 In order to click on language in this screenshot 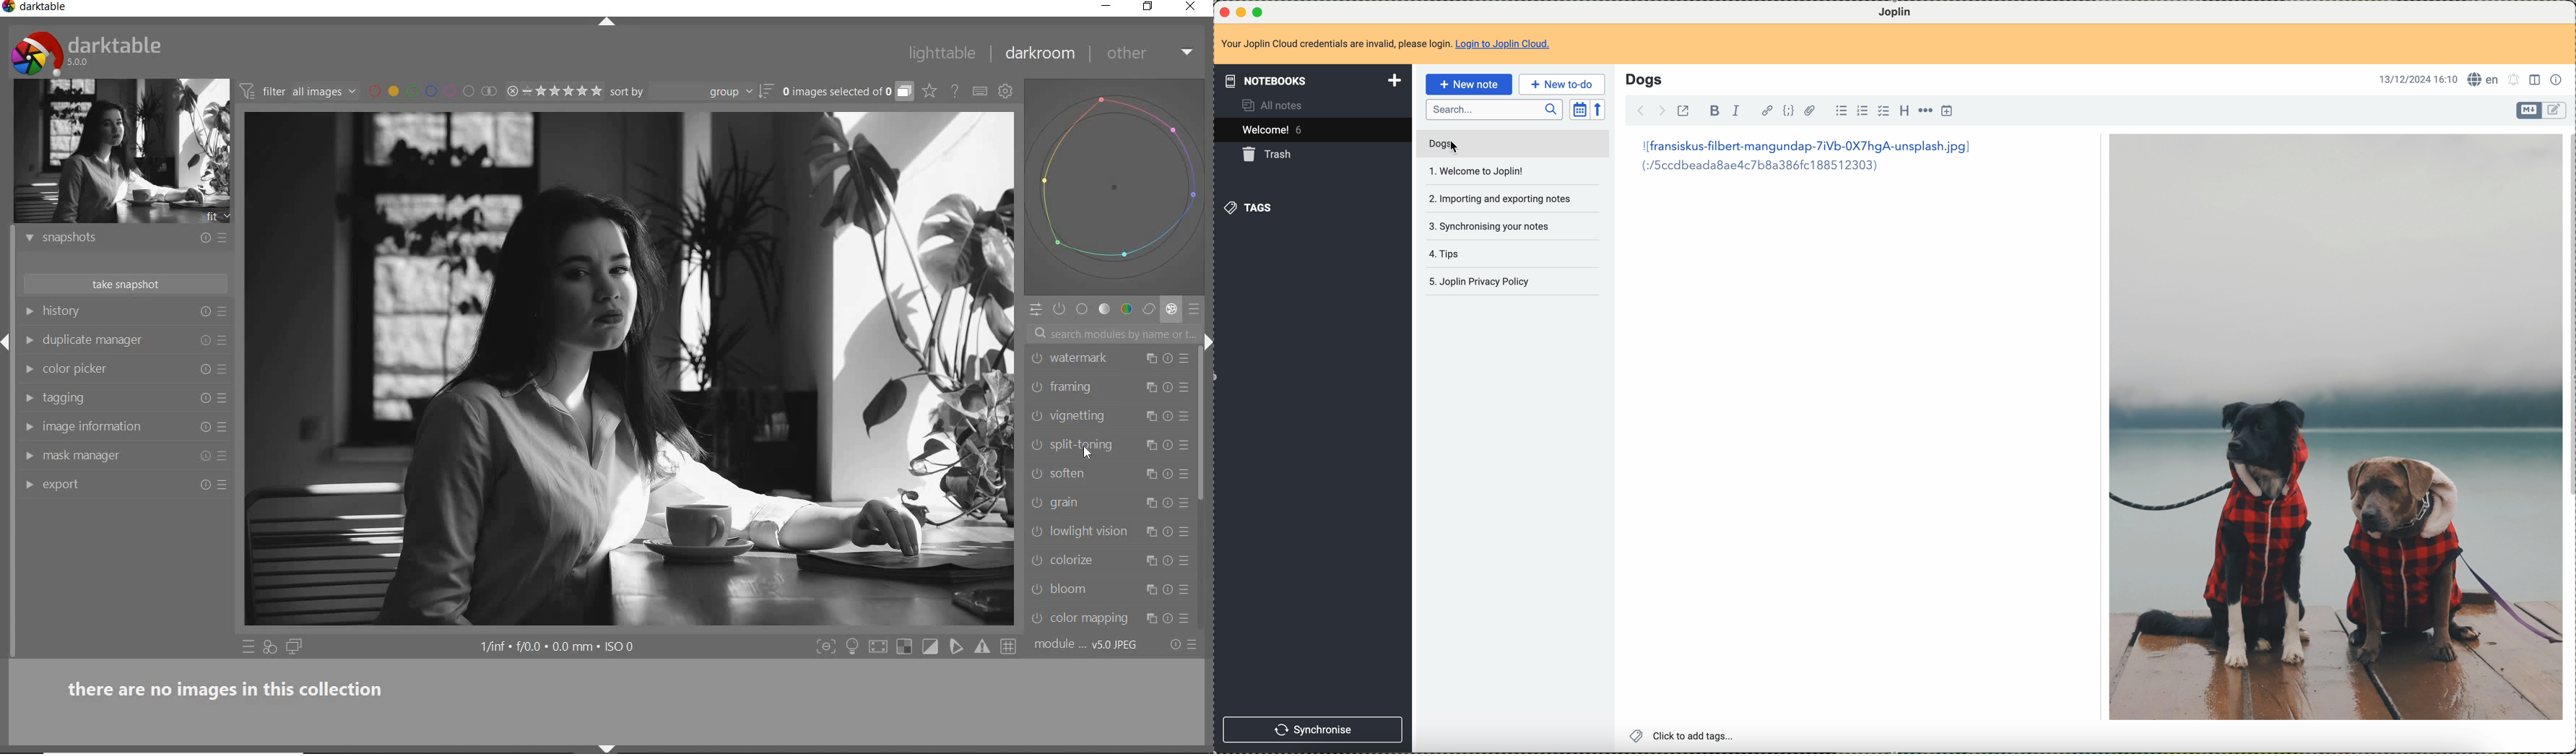, I will do `click(2485, 79)`.